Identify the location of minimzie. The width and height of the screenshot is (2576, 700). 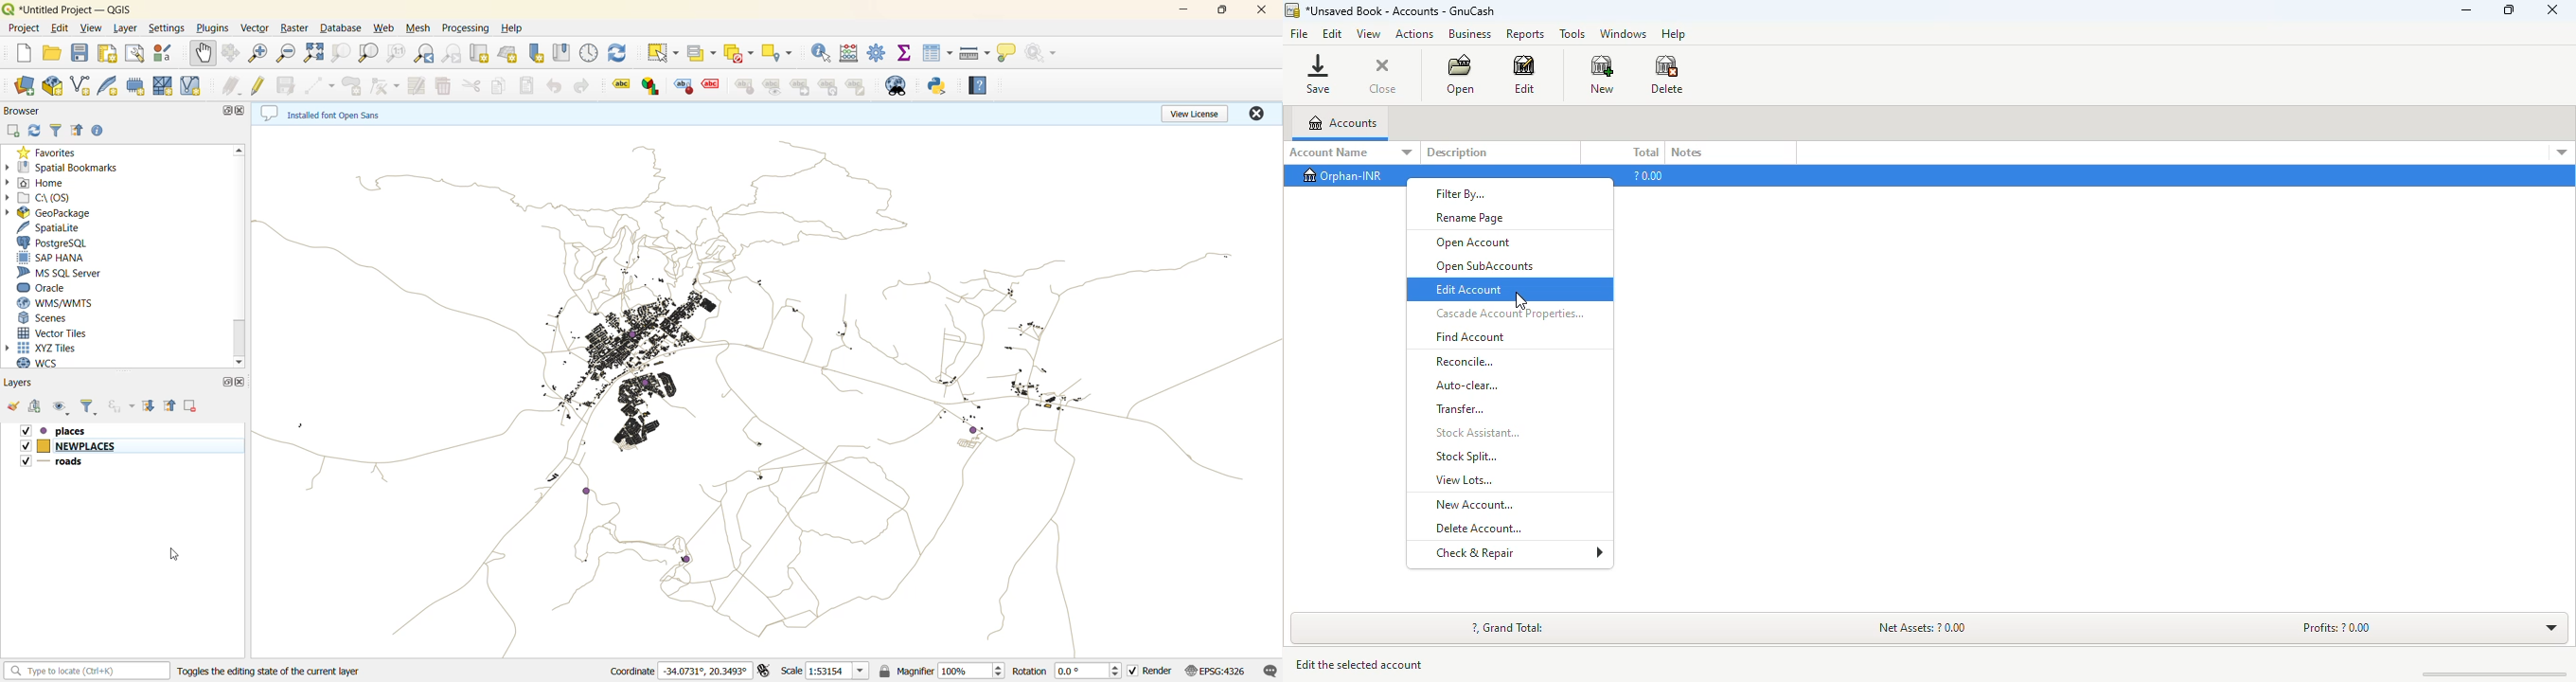
(1182, 11).